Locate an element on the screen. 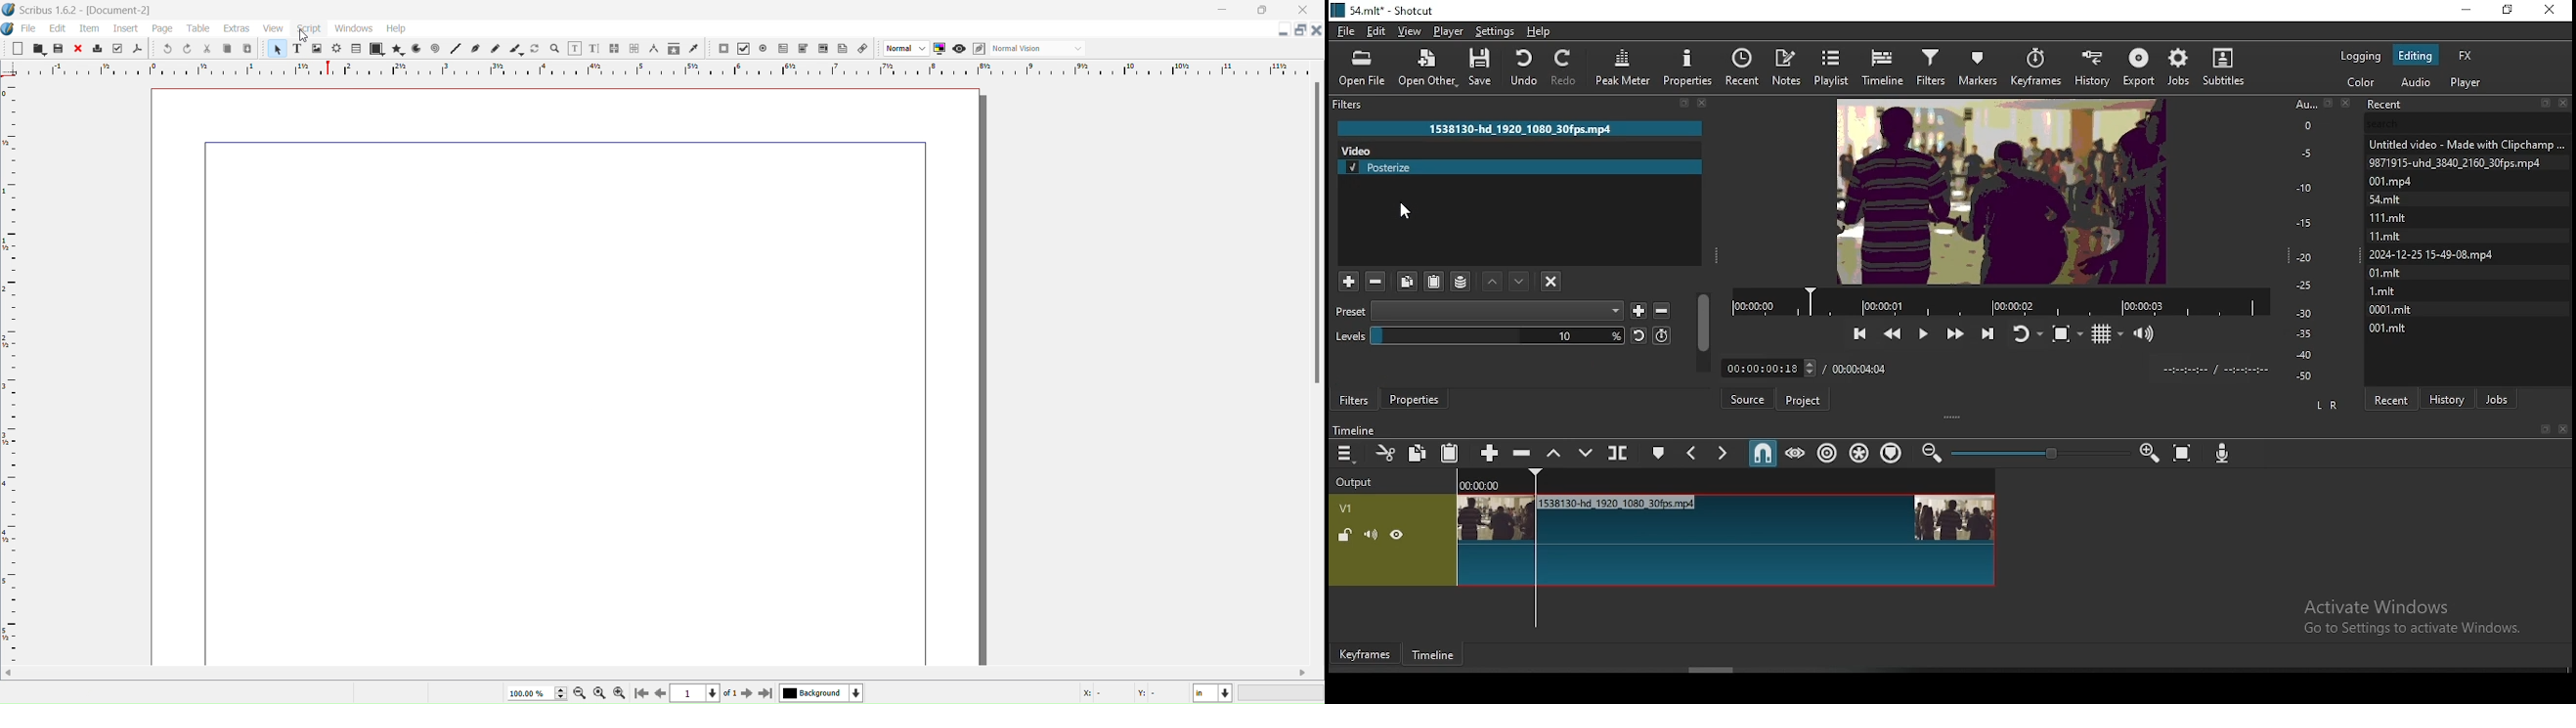 Image resolution: width=2576 pixels, height=728 pixels. Measurements is located at coordinates (654, 48).